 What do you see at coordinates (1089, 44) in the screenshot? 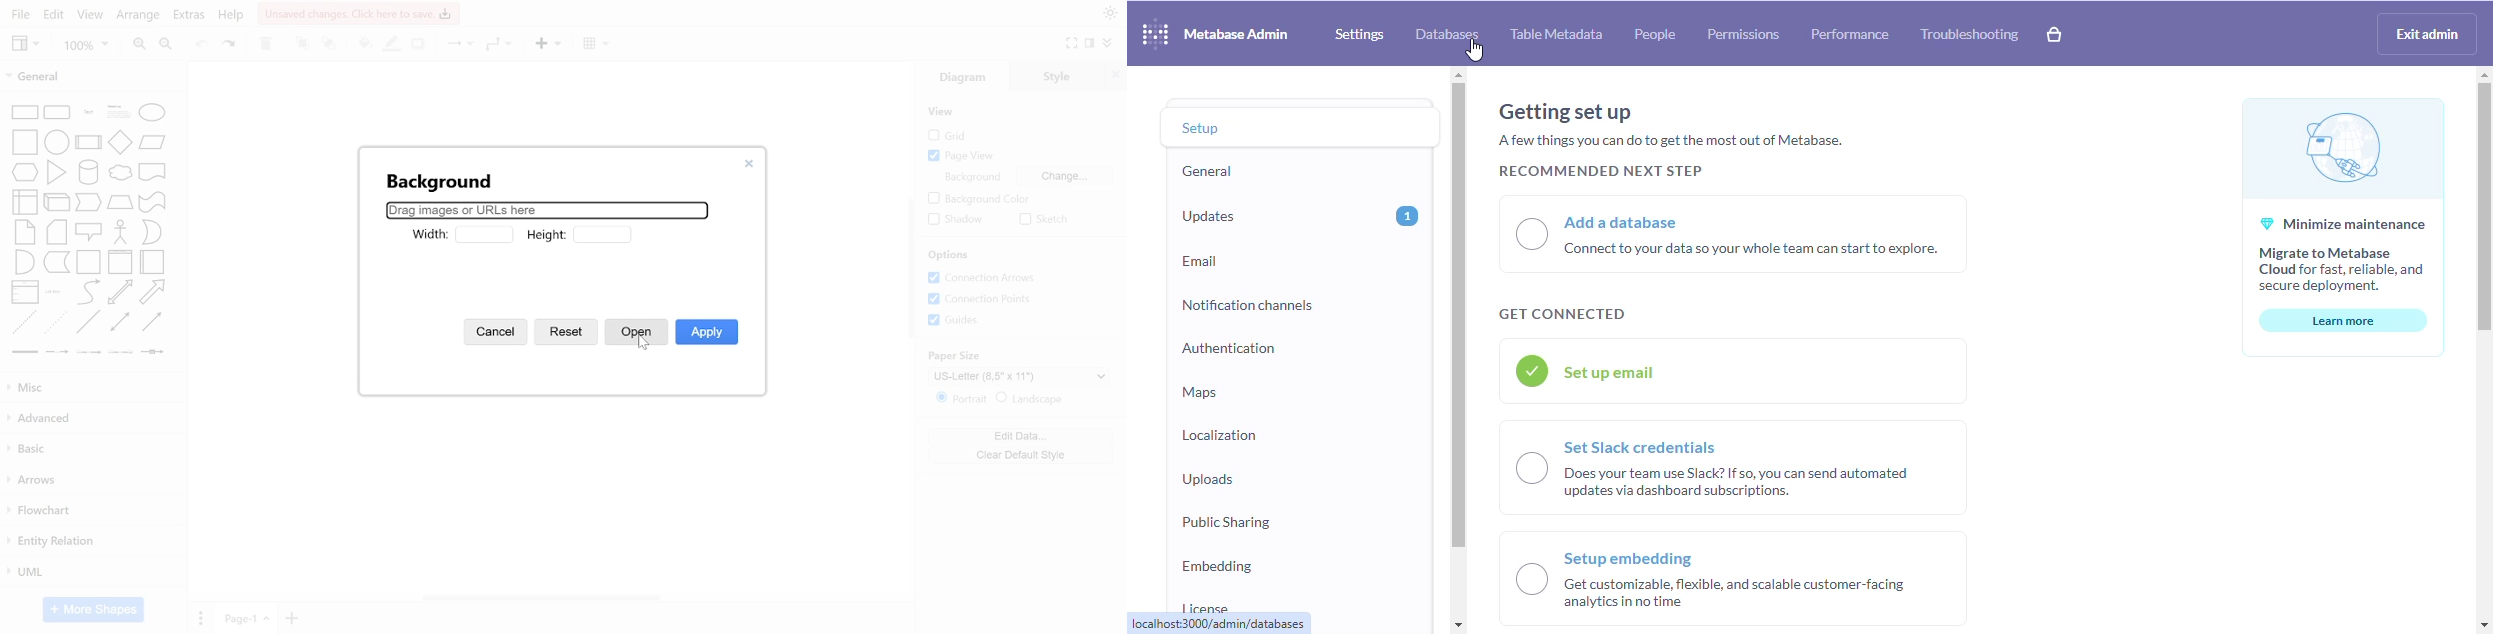
I see `format` at bounding box center [1089, 44].